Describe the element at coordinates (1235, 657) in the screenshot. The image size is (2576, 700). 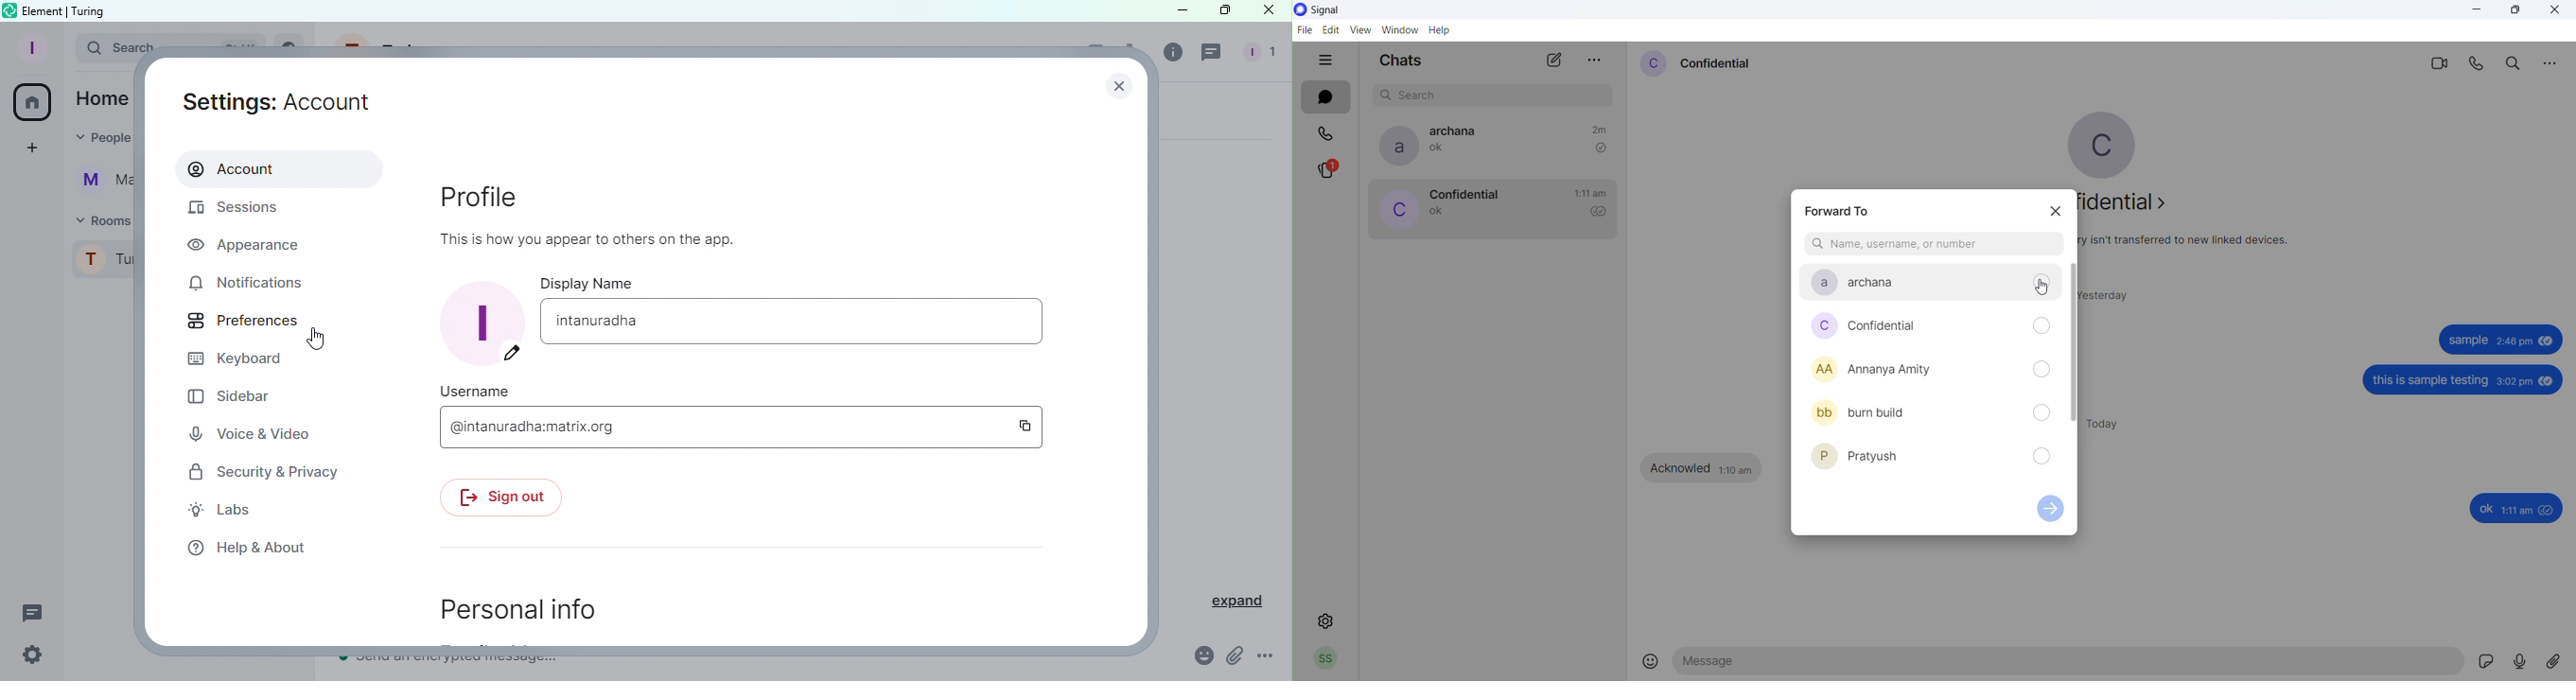
I see `Attachment` at that location.